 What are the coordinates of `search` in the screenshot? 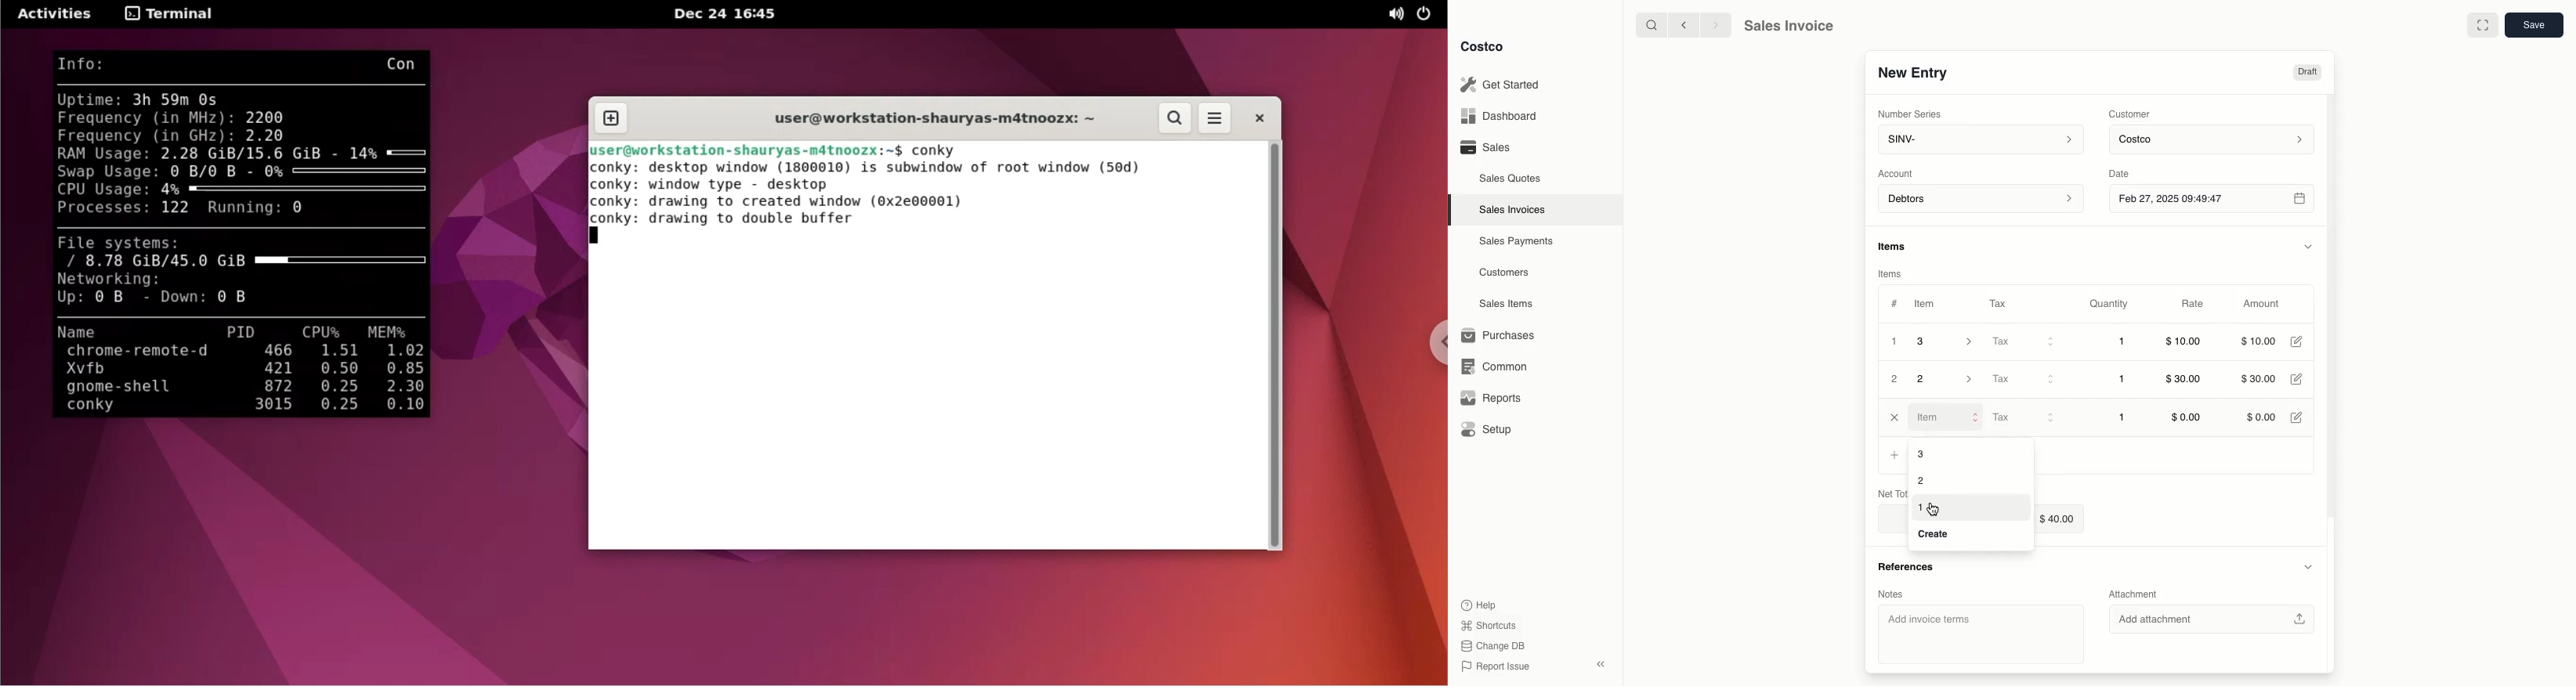 It's located at (1648, 24).